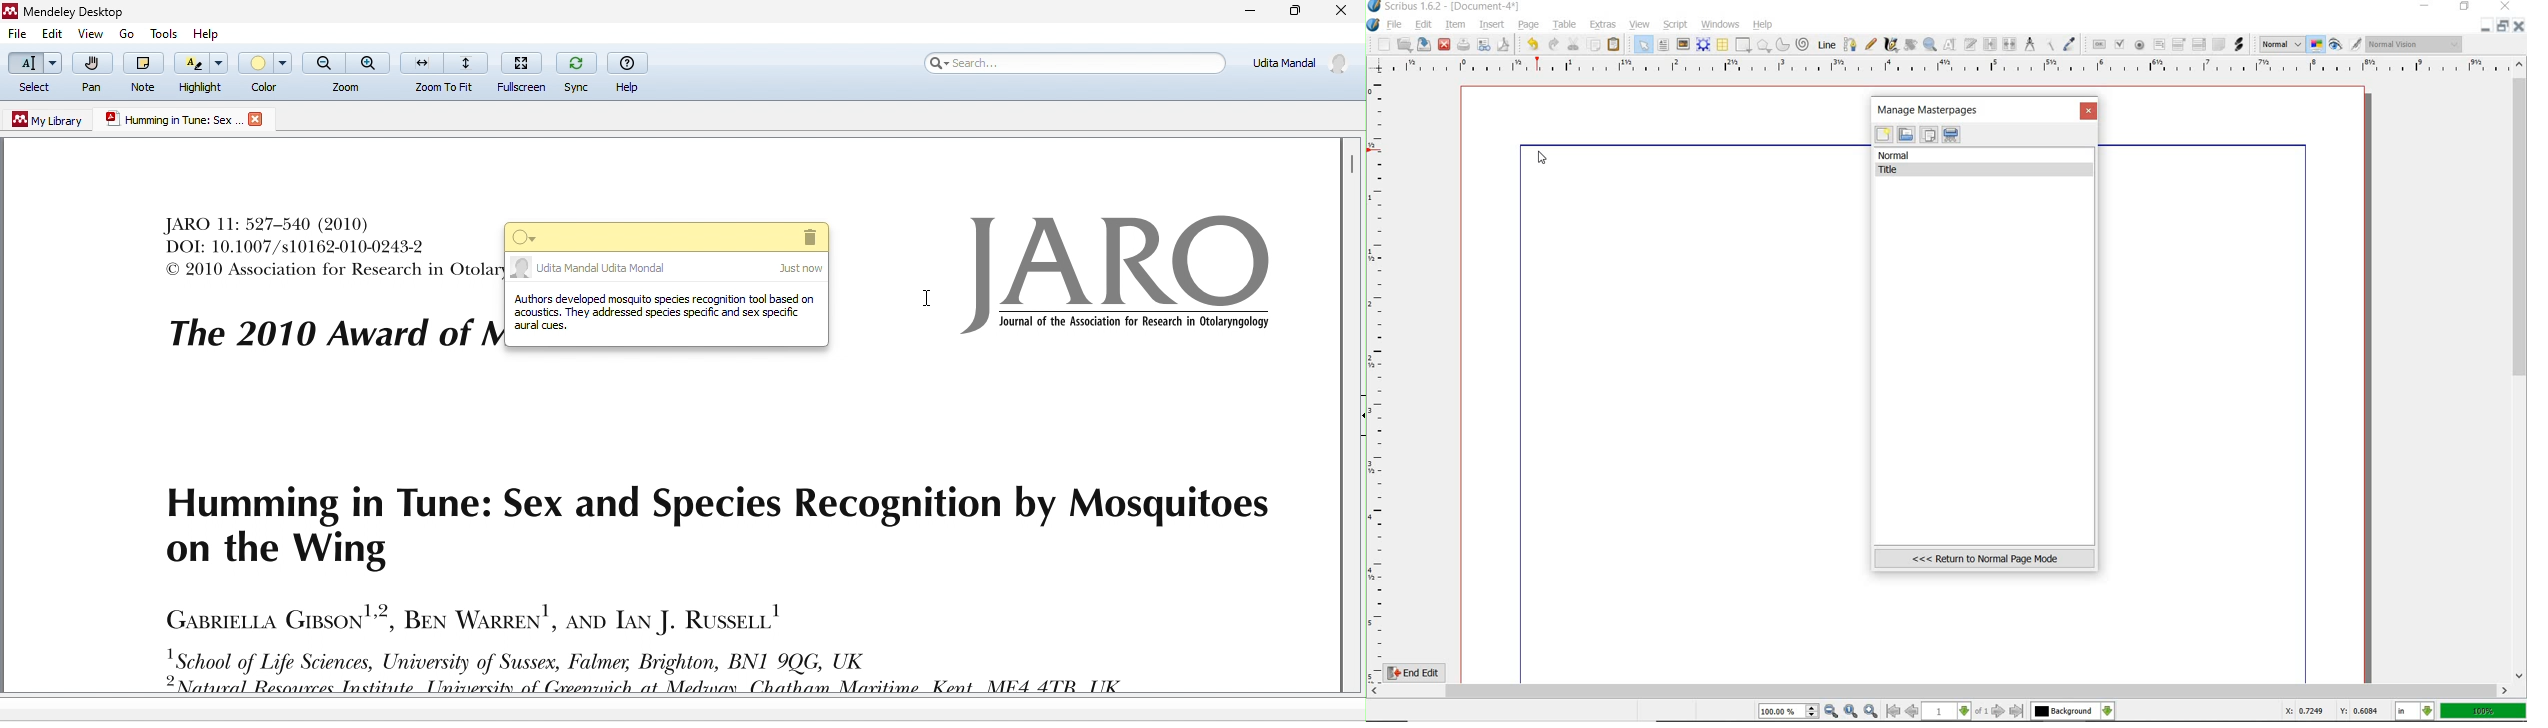  What do you see at coordinates (1491, 24) in the screenshot?
I see `insert` at bounding box center [1491, 24].